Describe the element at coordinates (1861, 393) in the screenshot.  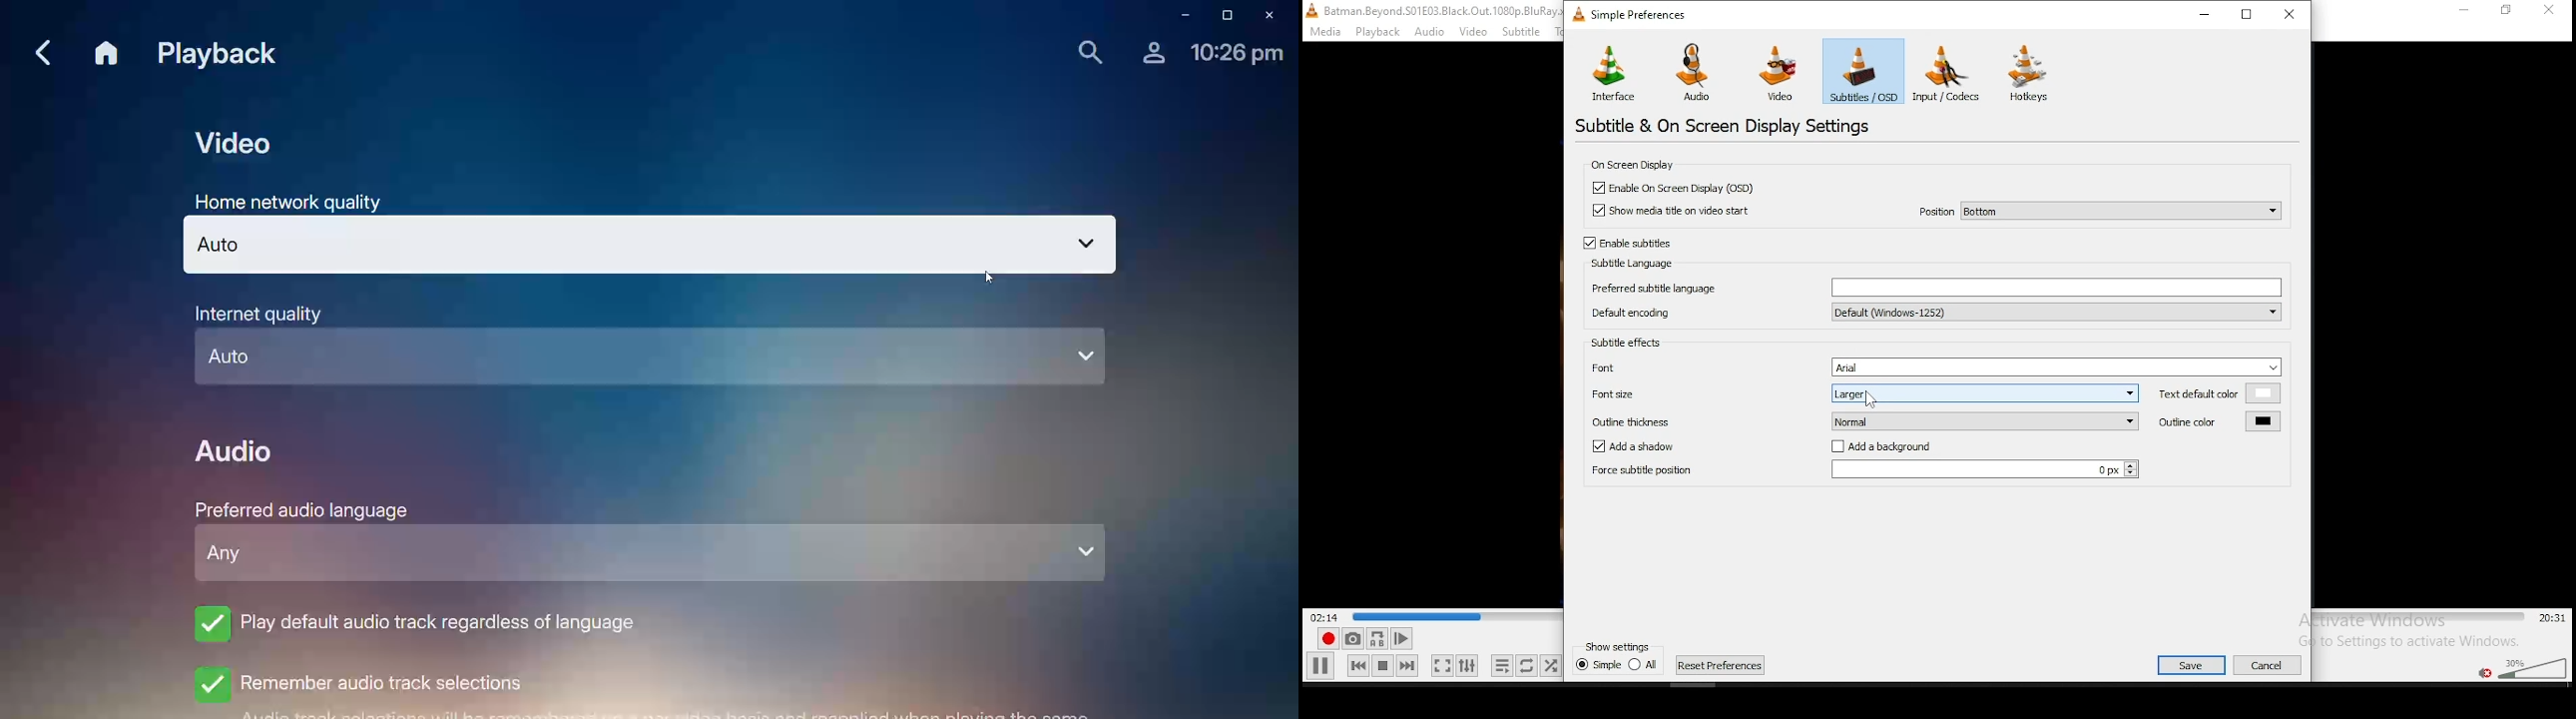
I see `font size` at that location.